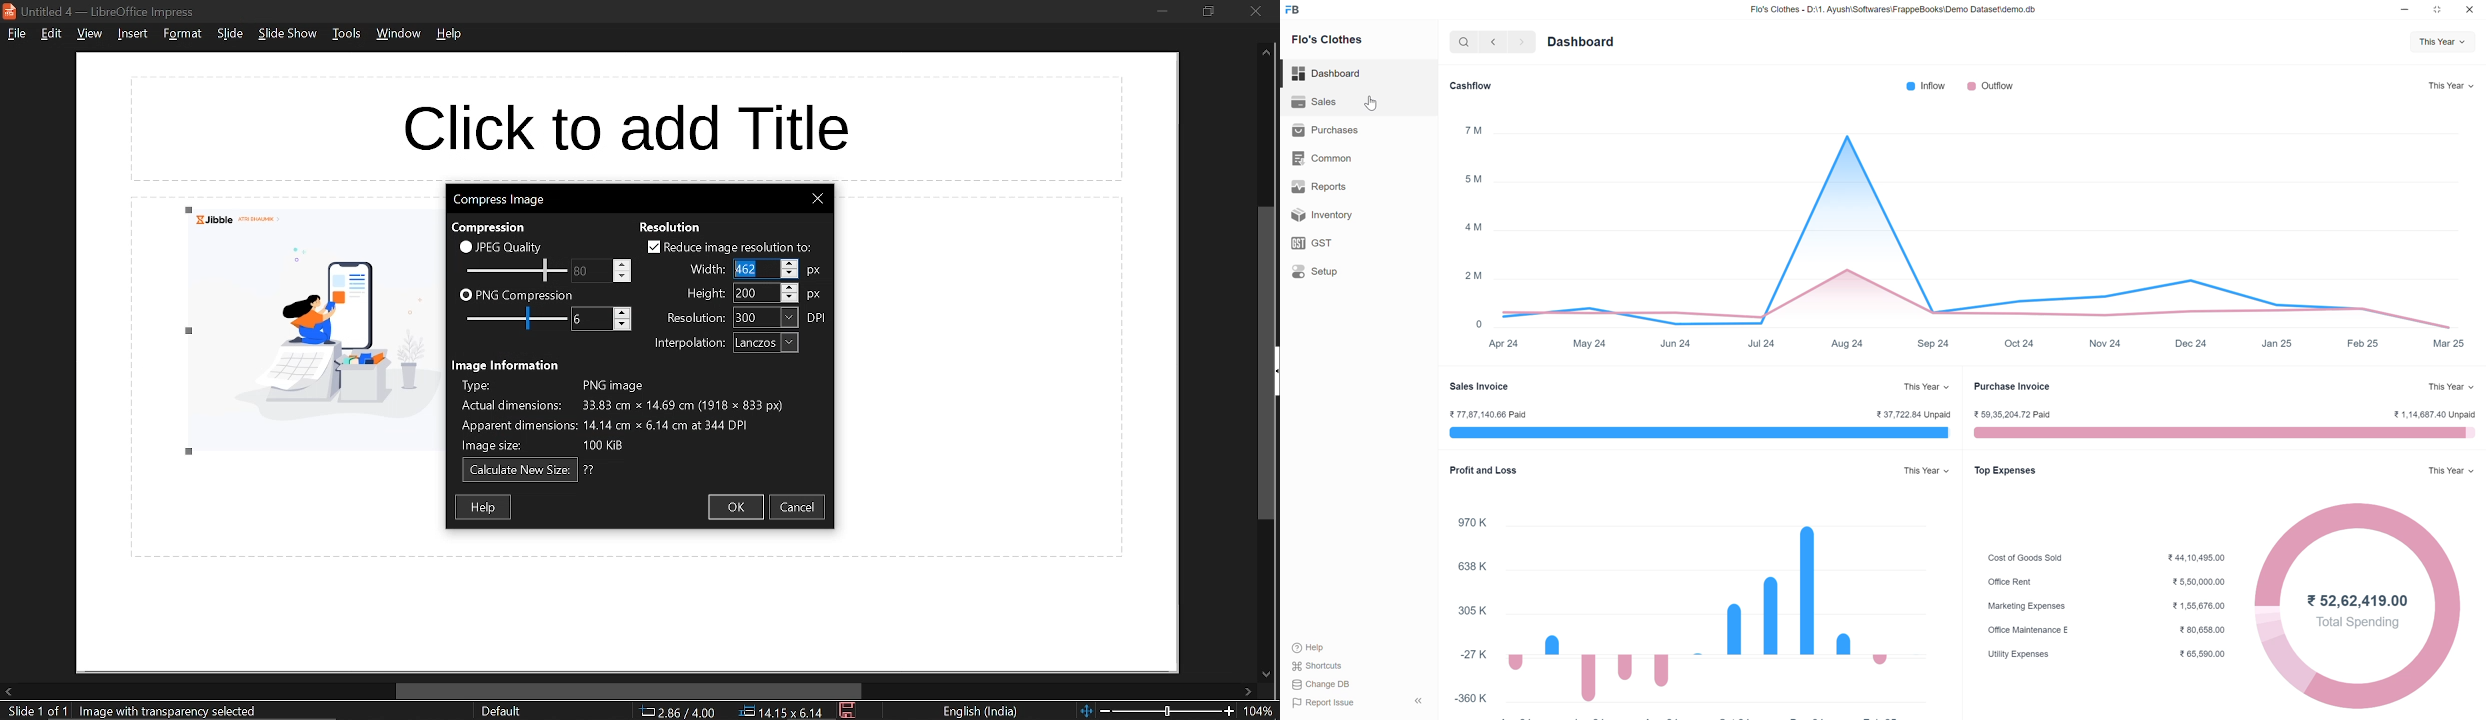  Describe the element at coordinates (1489, 414) in the screenshot. I see `Rs. 77,87,140.66 Paid` at that location.